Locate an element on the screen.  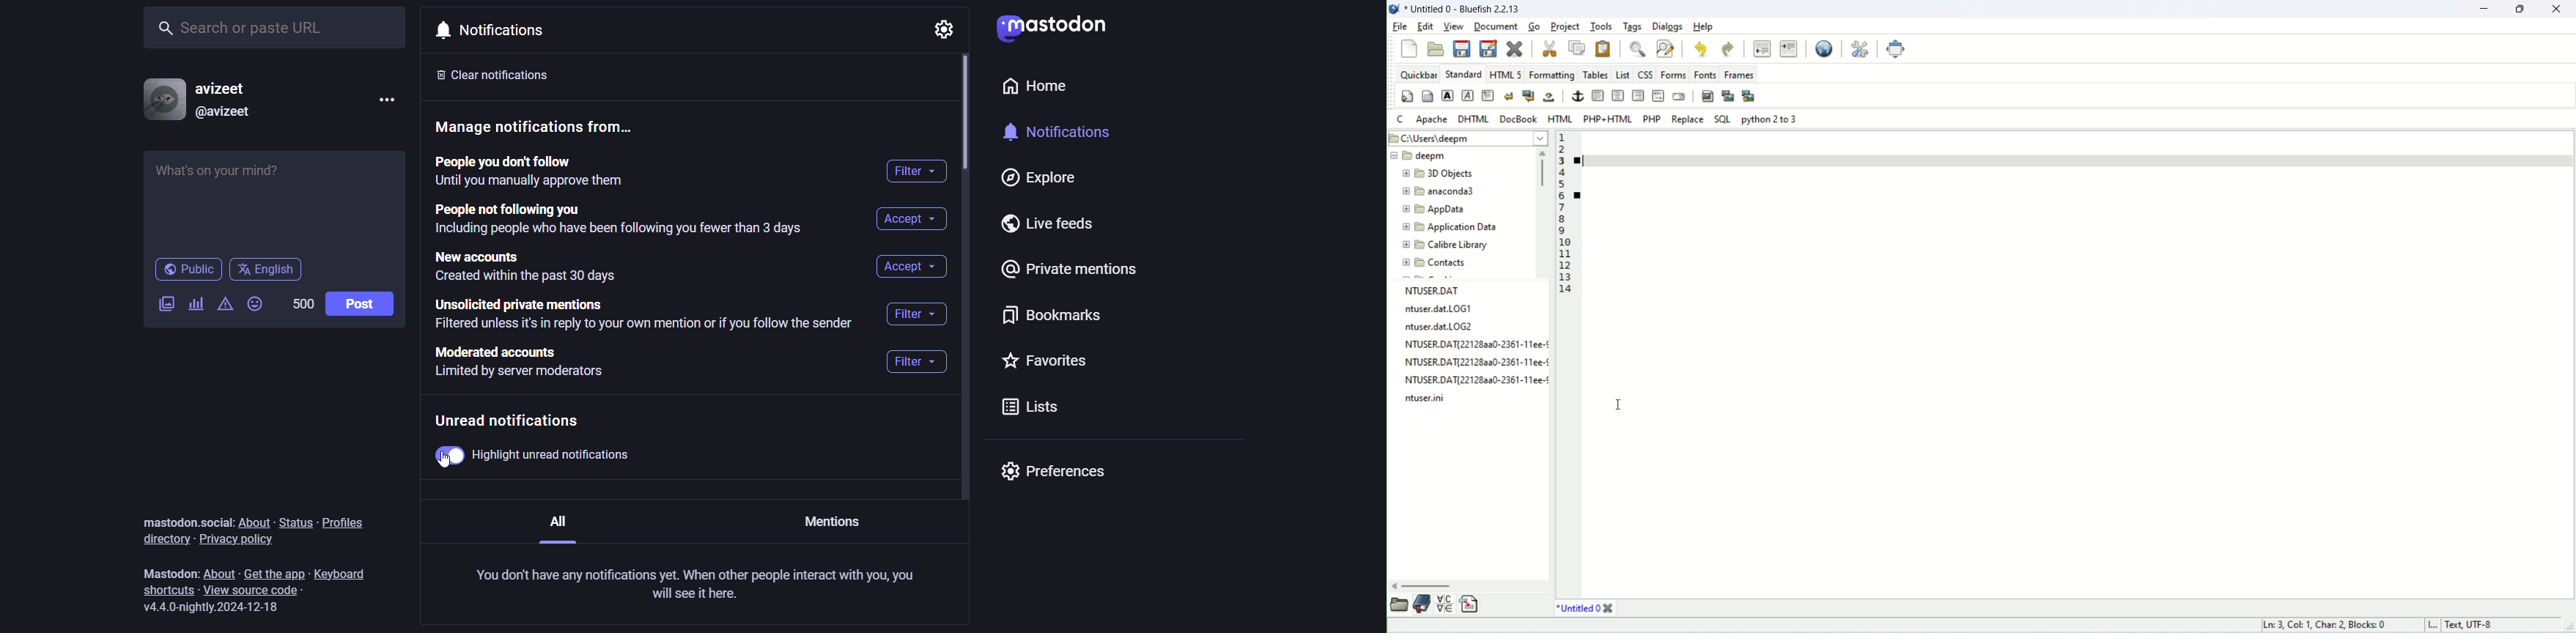
lists is located at coordinates (1026, 410).